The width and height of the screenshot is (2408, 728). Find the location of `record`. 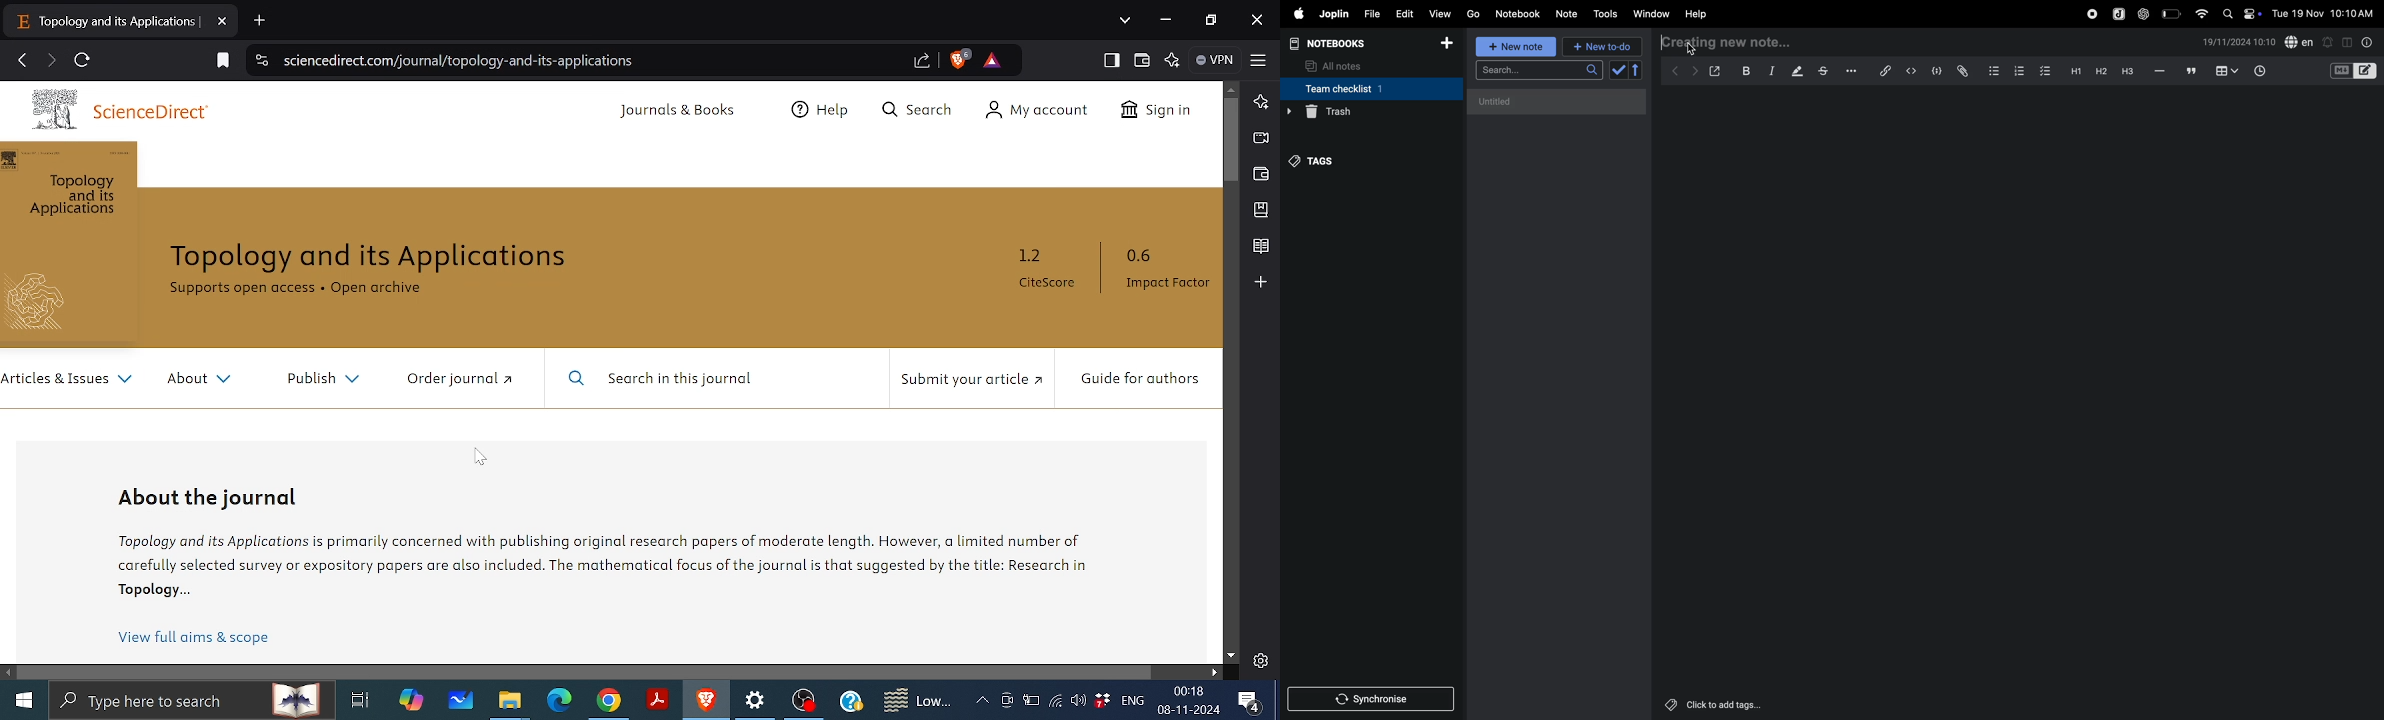

record is located at coordinates (2089, 14).